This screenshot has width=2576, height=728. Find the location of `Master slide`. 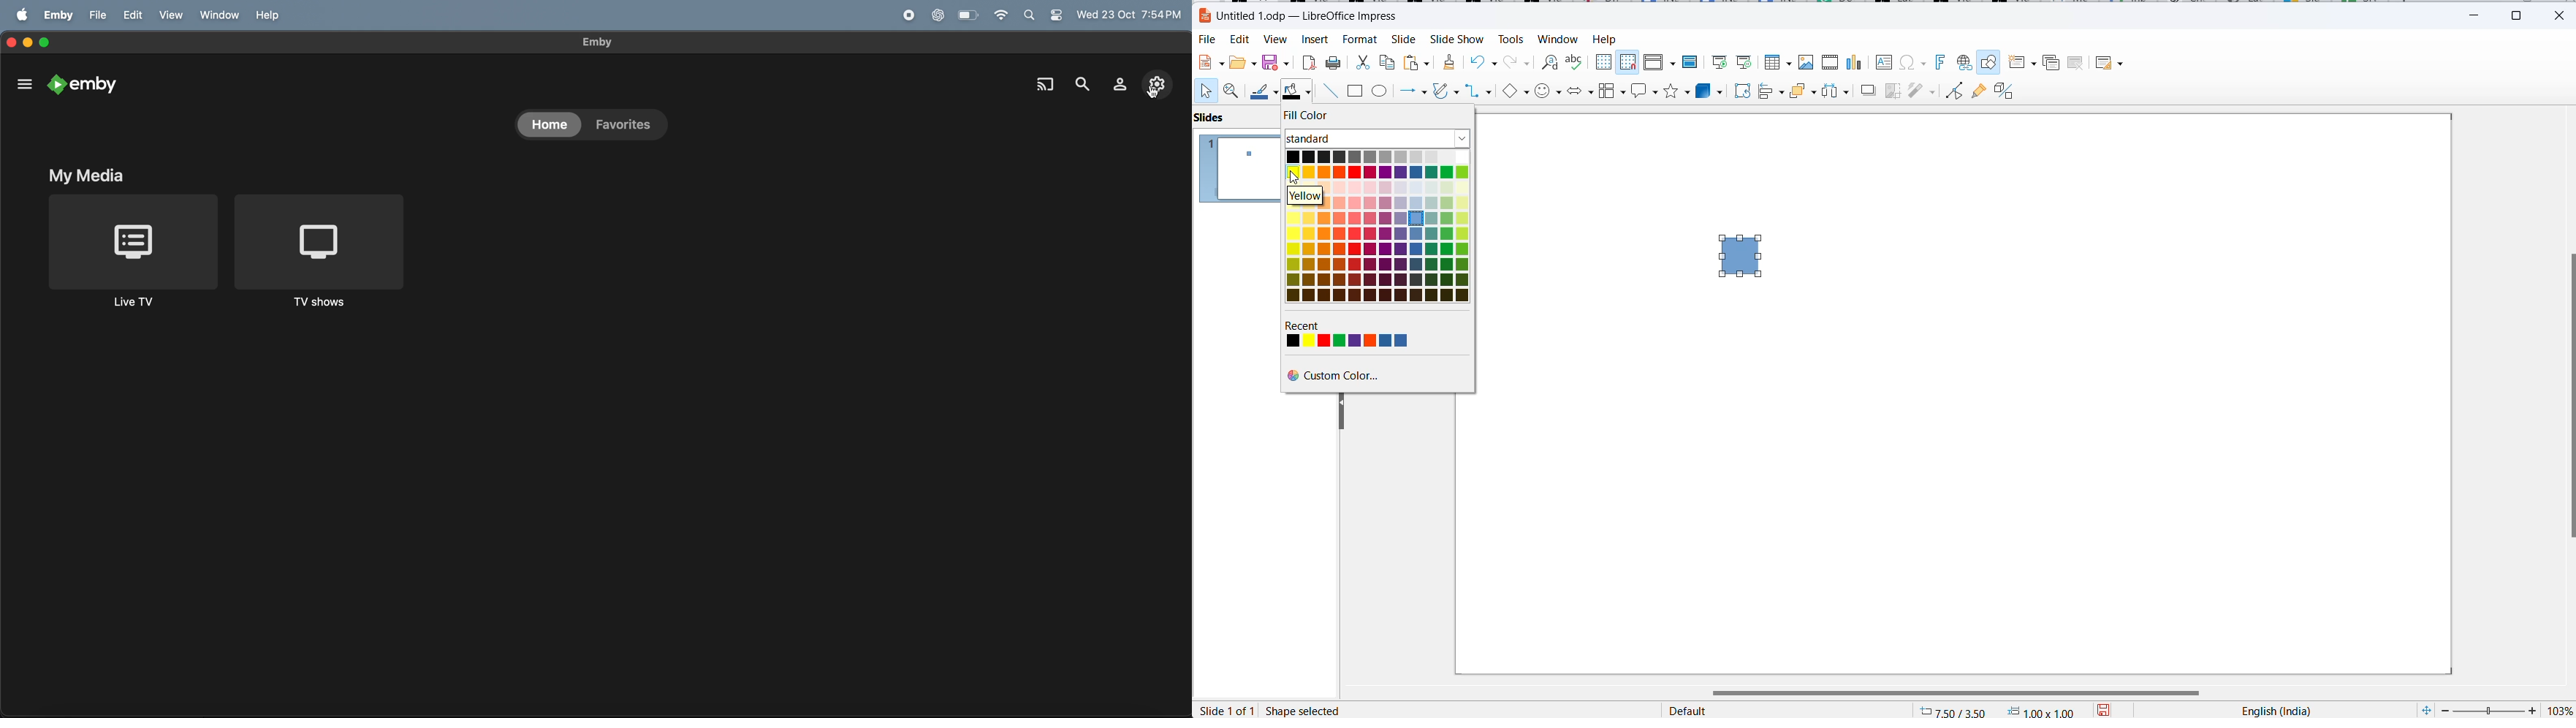

Master slide is located at coordinates (1693, 61).